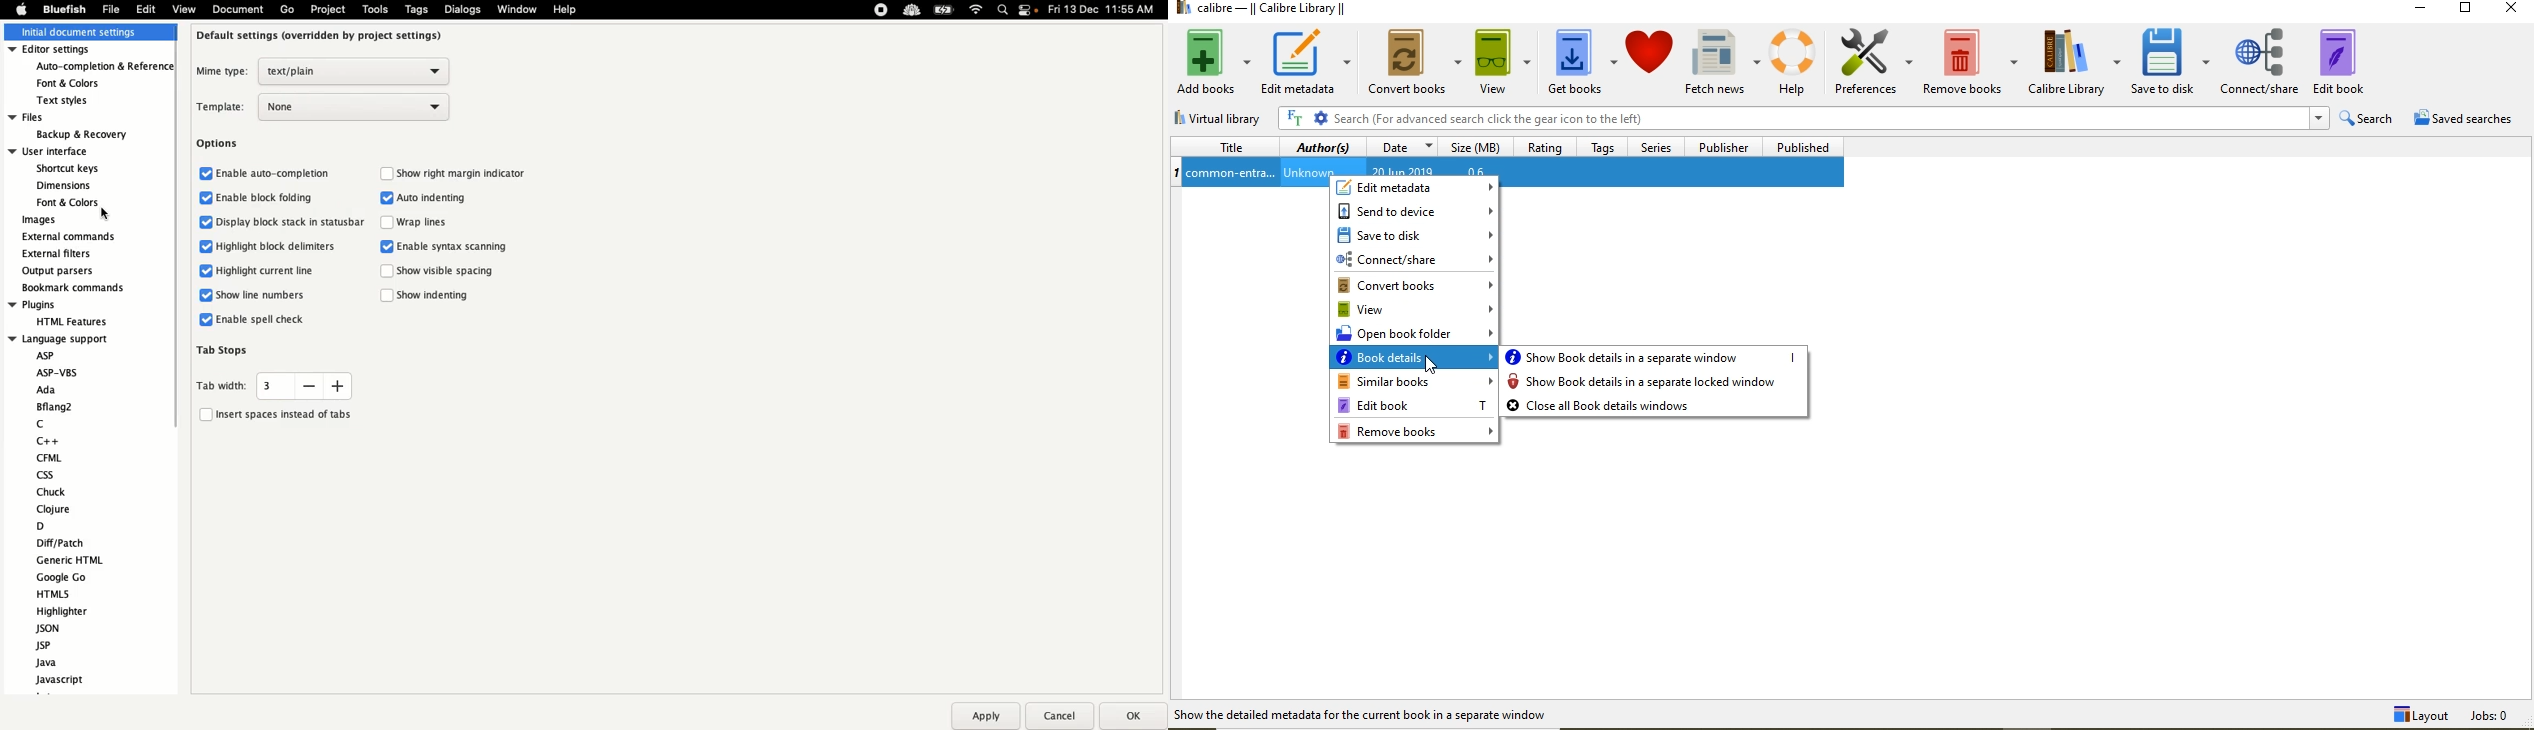  I want to click on Output parsers, so click(62, 271).